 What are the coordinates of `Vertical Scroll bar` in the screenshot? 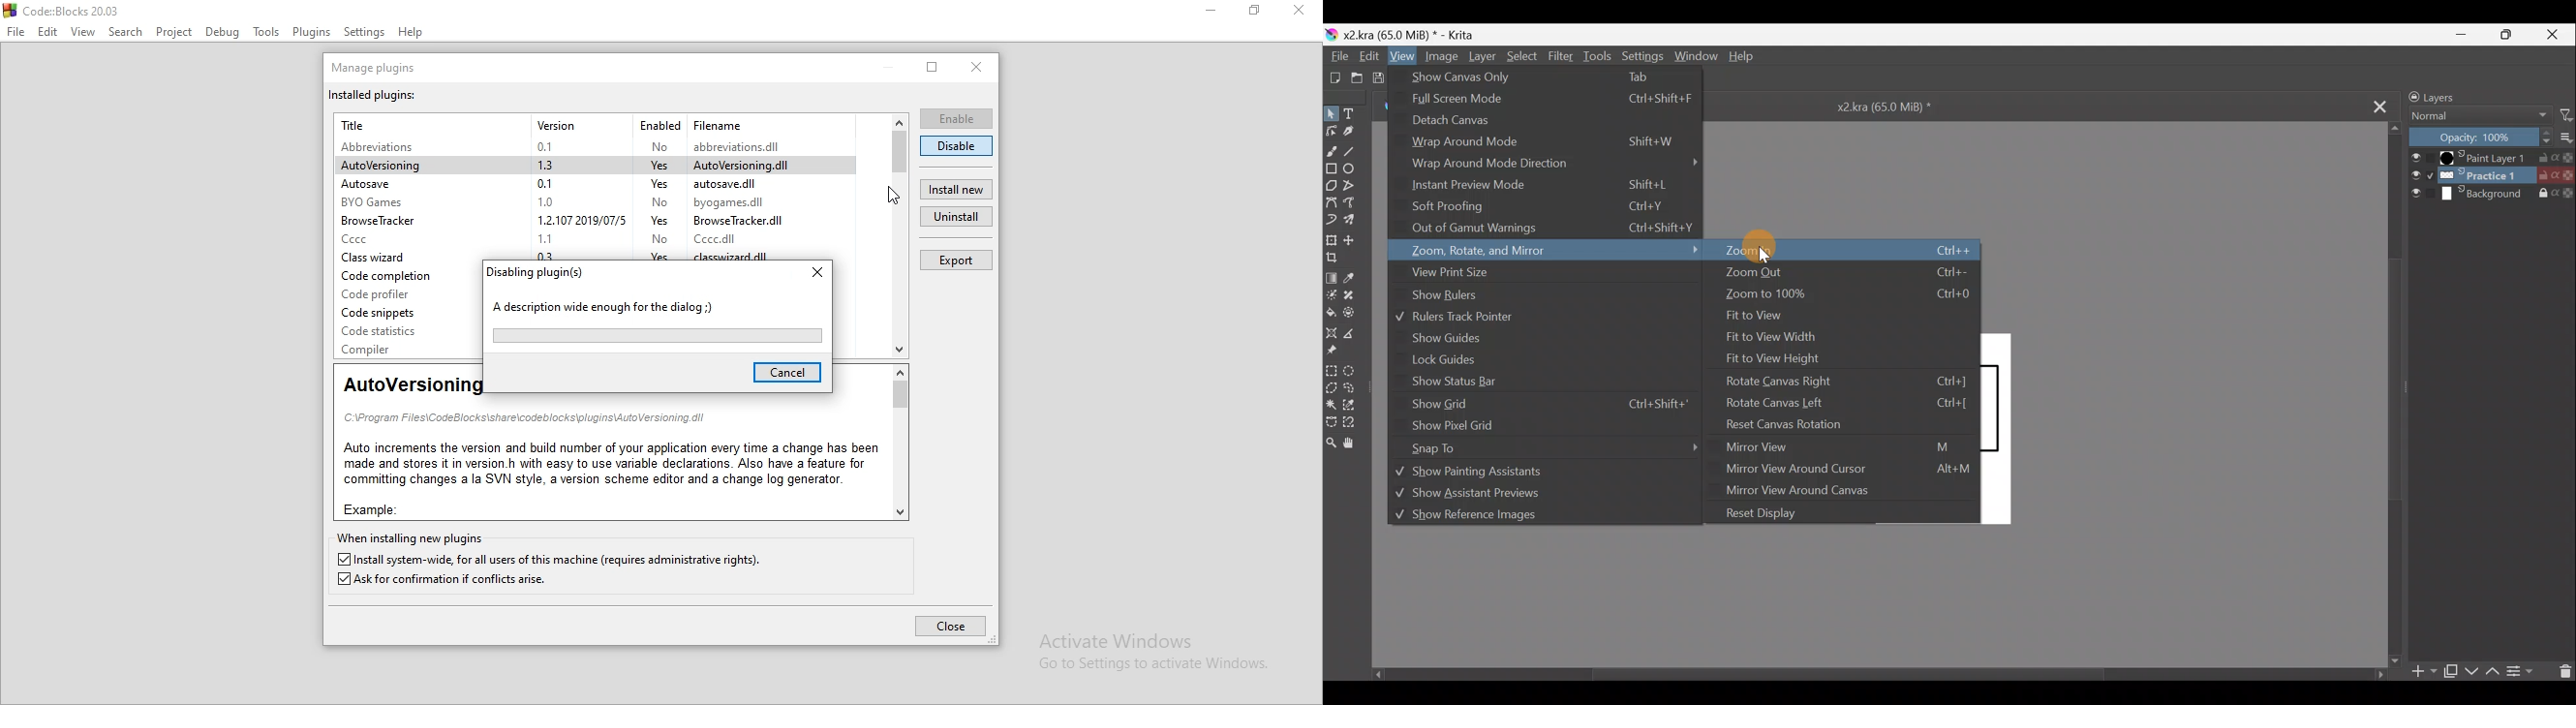 It's located at (900, 394).